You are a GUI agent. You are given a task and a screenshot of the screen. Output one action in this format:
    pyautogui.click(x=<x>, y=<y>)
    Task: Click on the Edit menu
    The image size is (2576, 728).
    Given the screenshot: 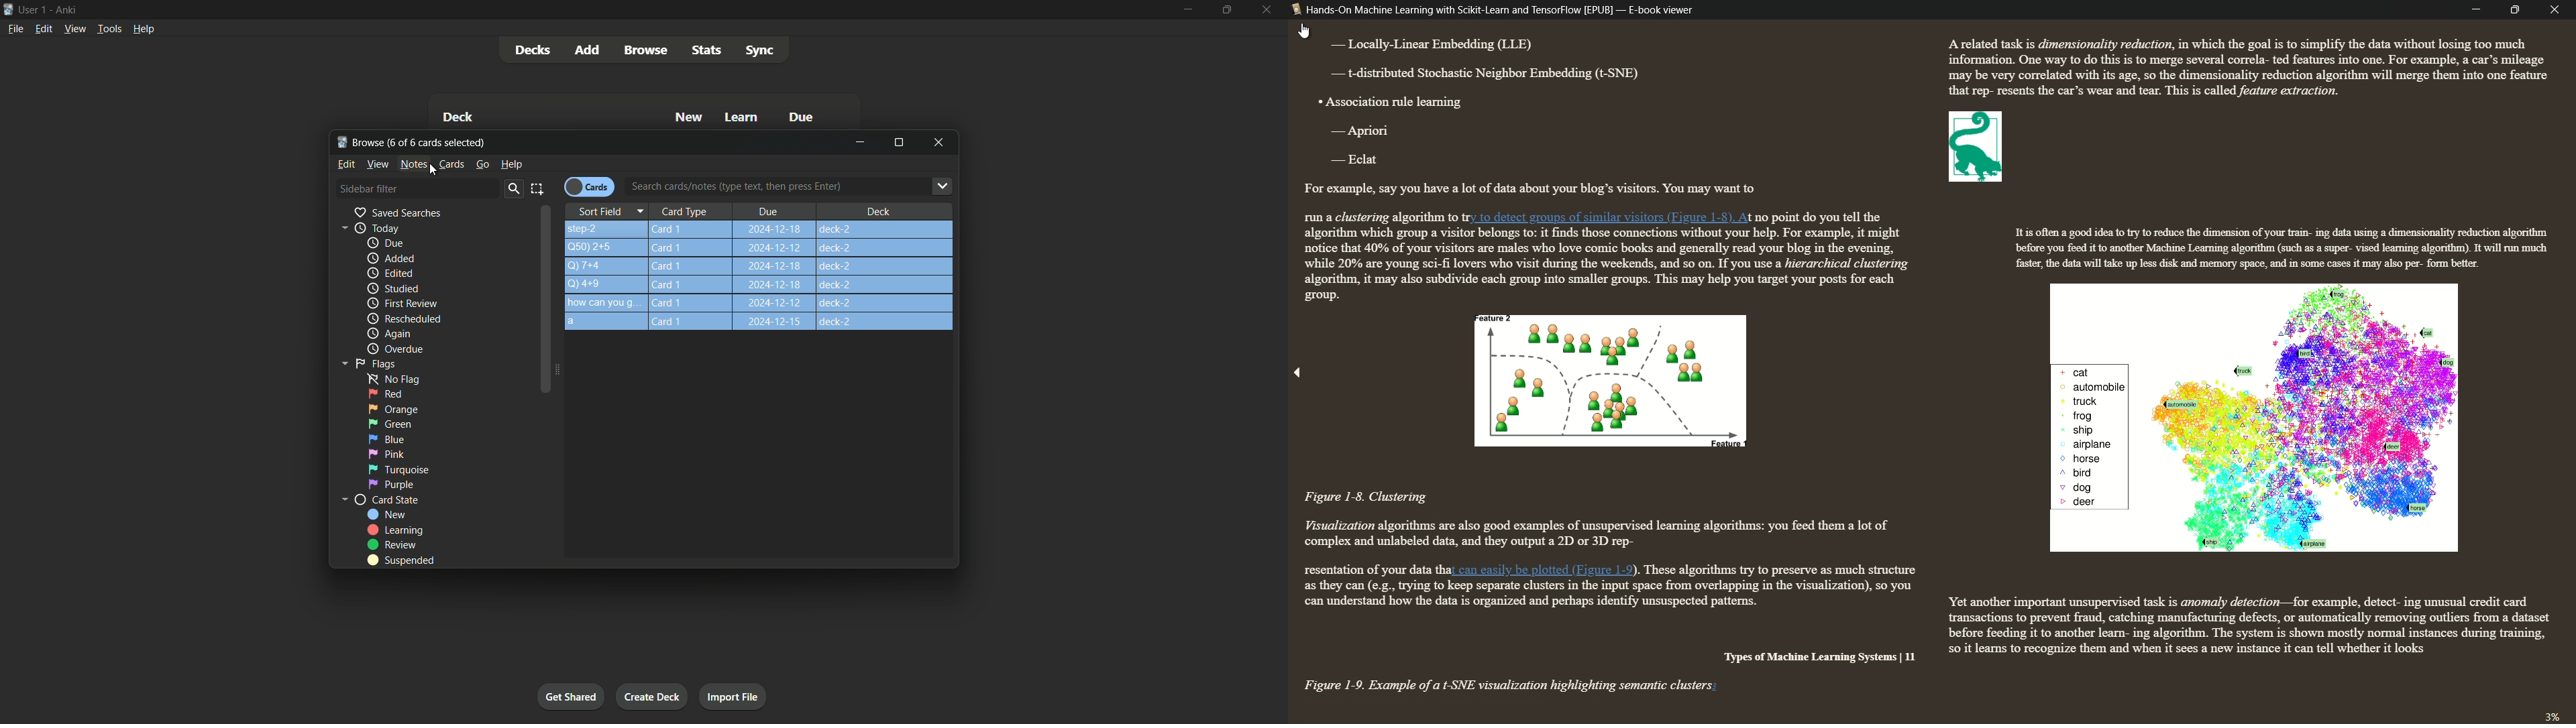 What is the action you would take?
    pyautogui.click(x=43, y=30)
    